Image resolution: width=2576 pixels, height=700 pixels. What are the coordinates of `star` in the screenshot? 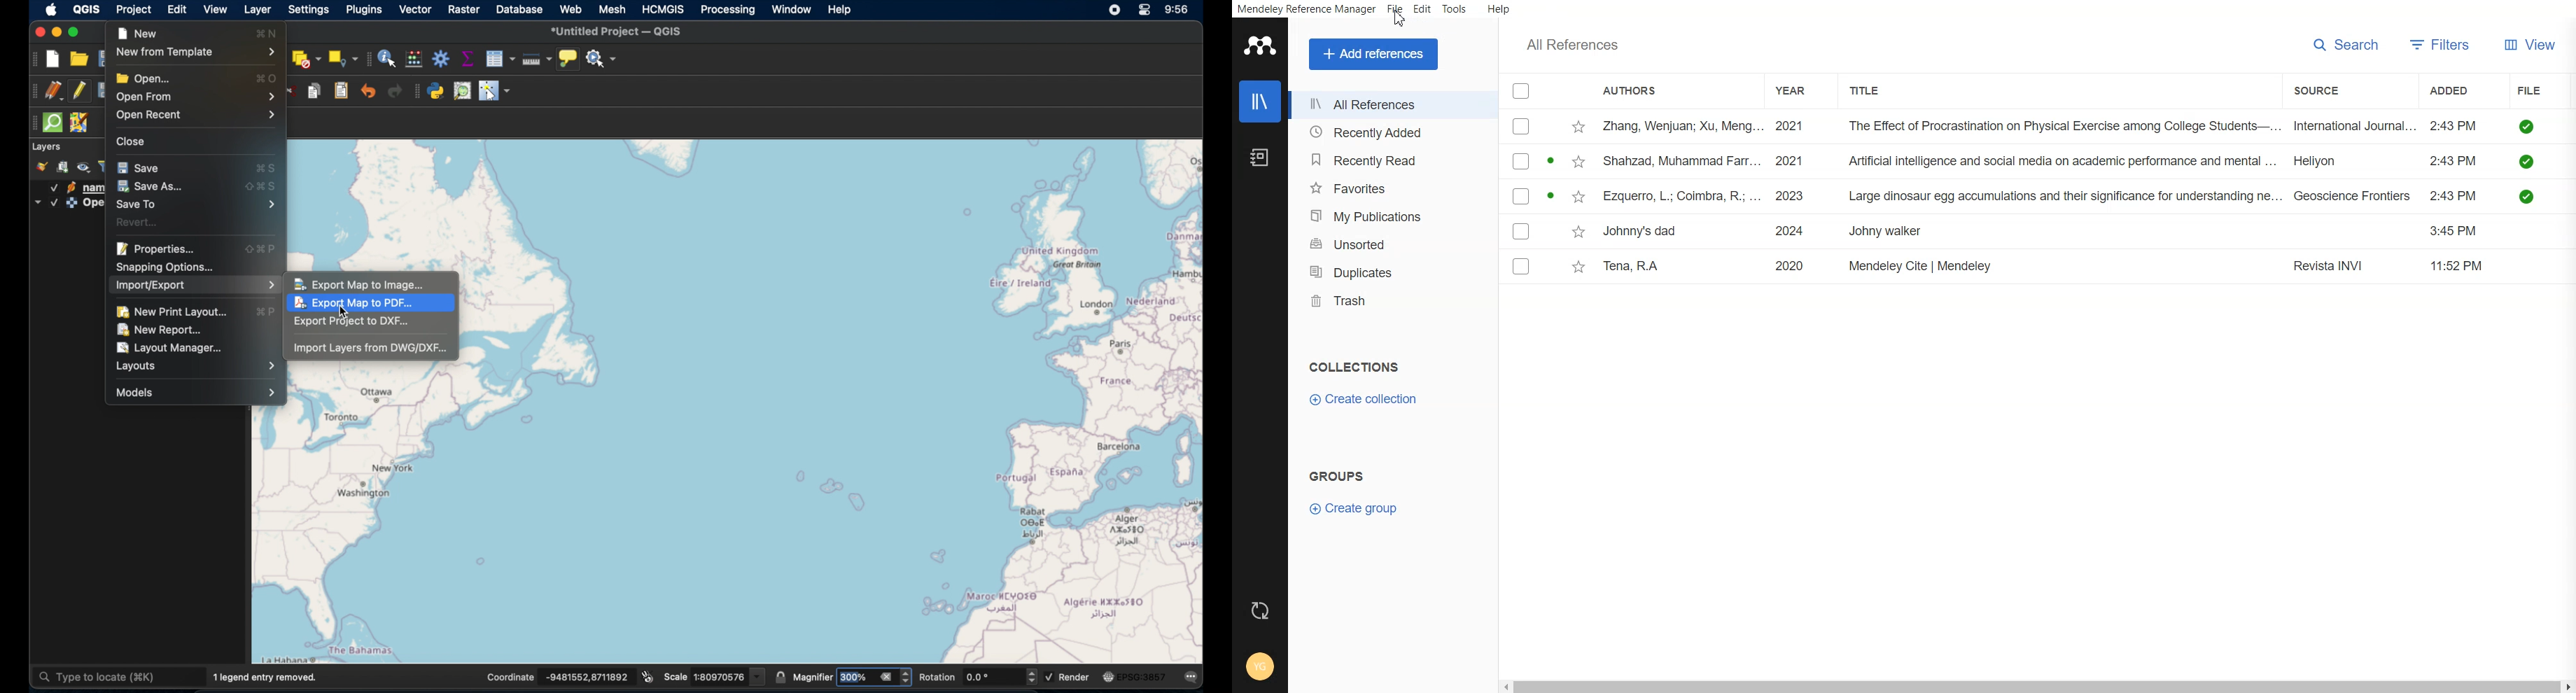 It's located at (1576, 162).